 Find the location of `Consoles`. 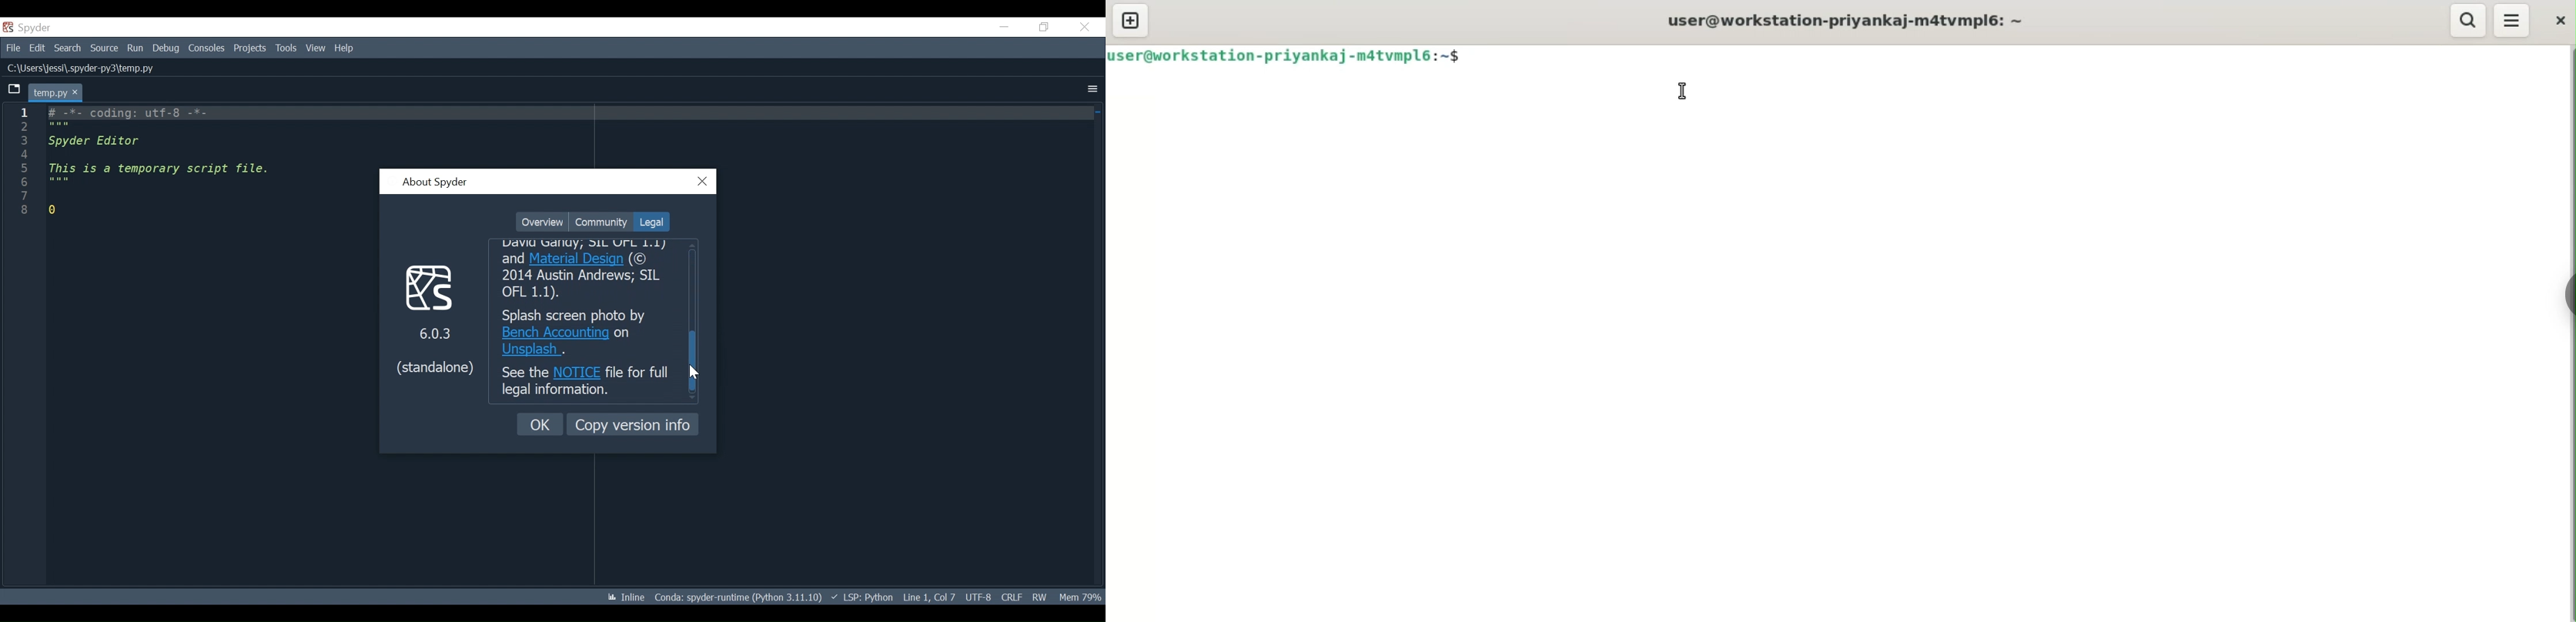

Consoles is located at coordinates (206, 48).